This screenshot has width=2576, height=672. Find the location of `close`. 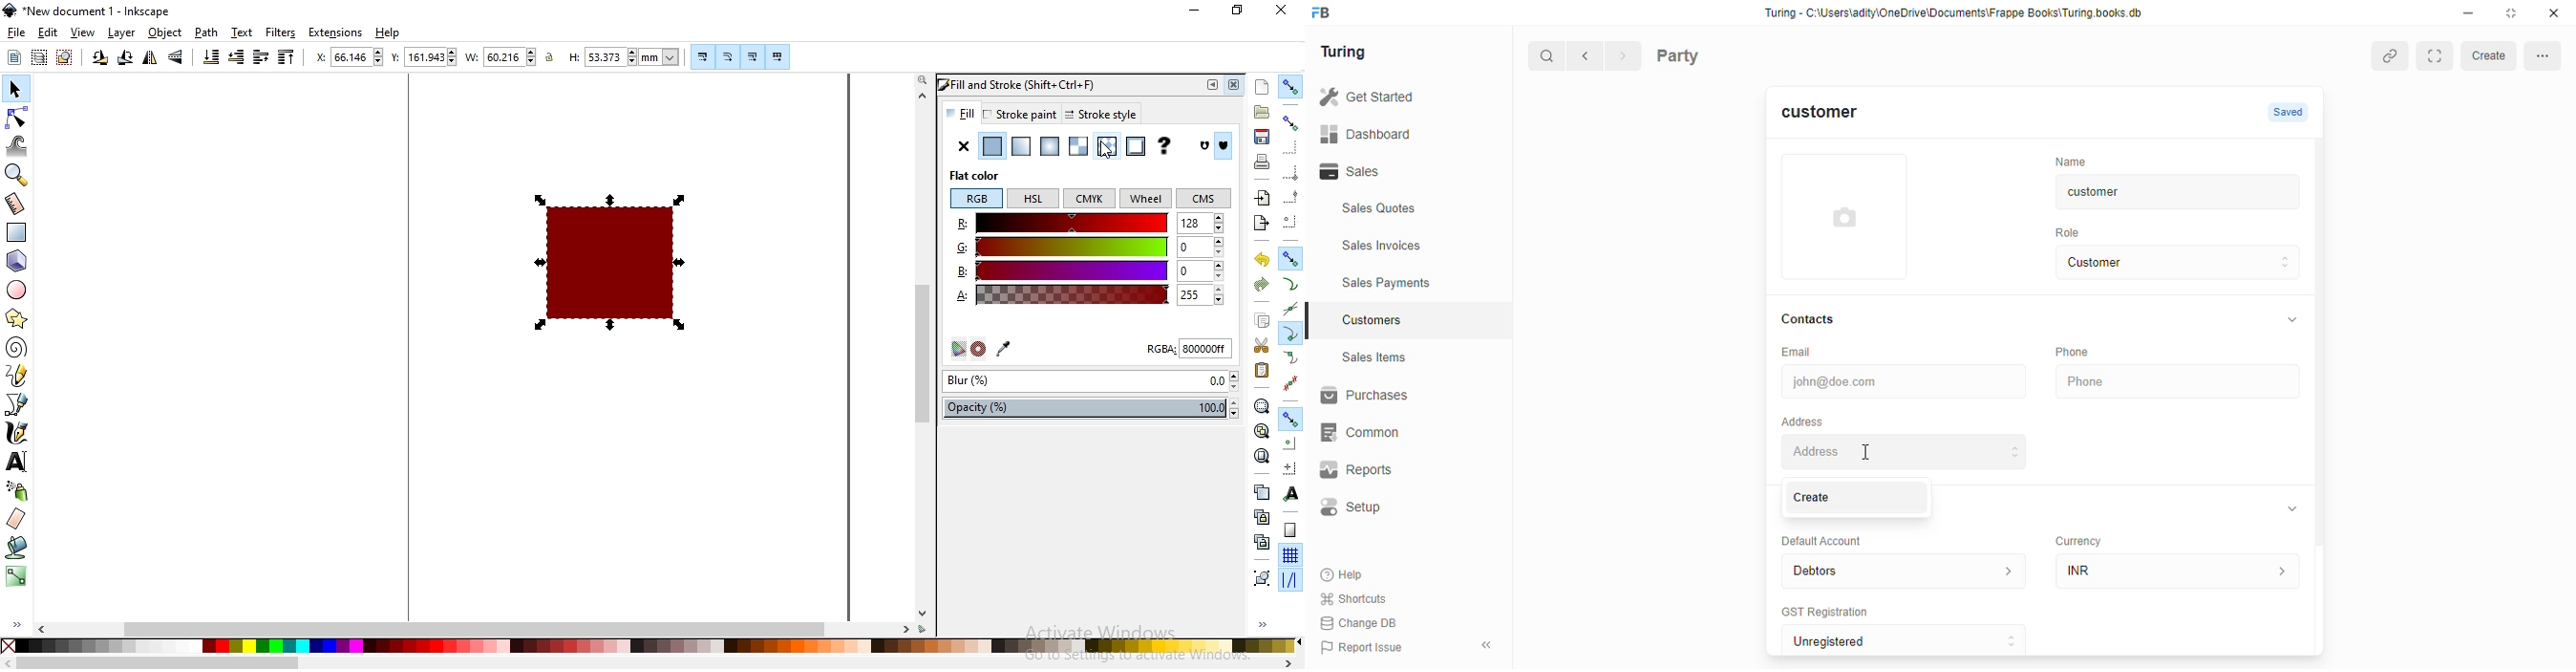

close is located at coordinates (1280, 11).